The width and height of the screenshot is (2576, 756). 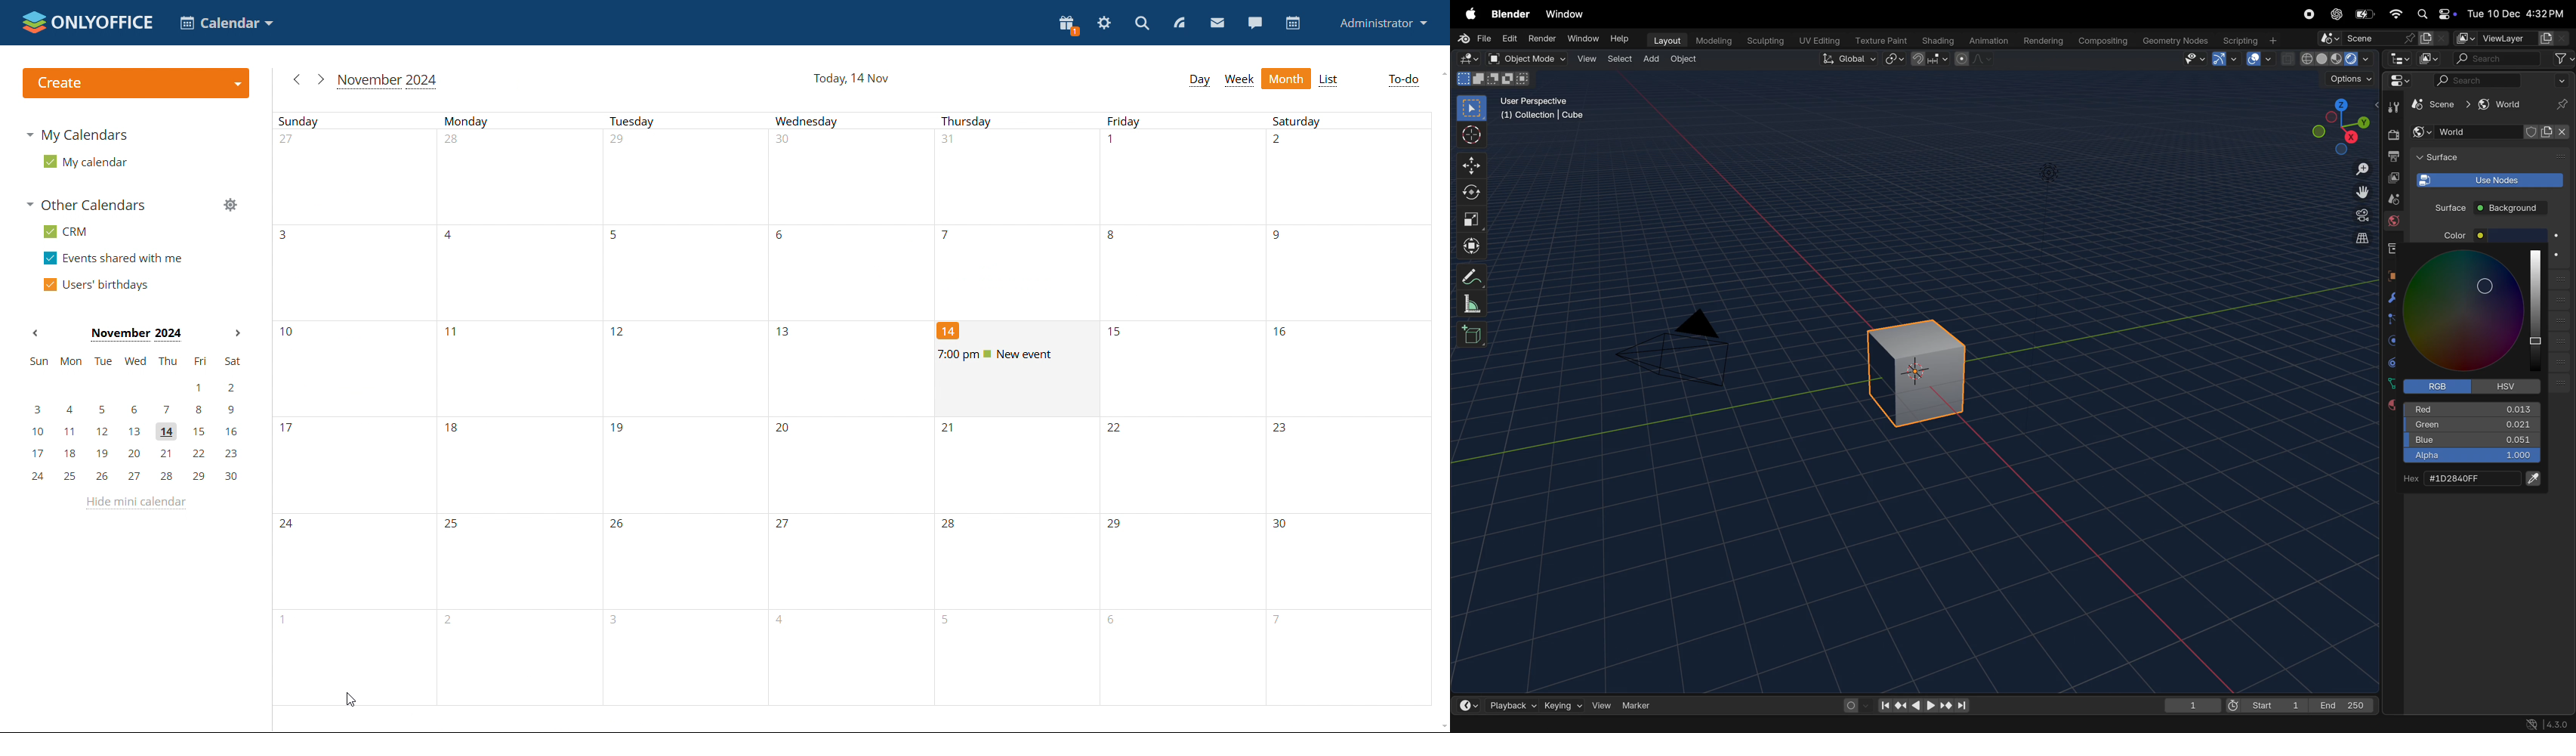 I want to click on snap, so click(x=1931, y=60).